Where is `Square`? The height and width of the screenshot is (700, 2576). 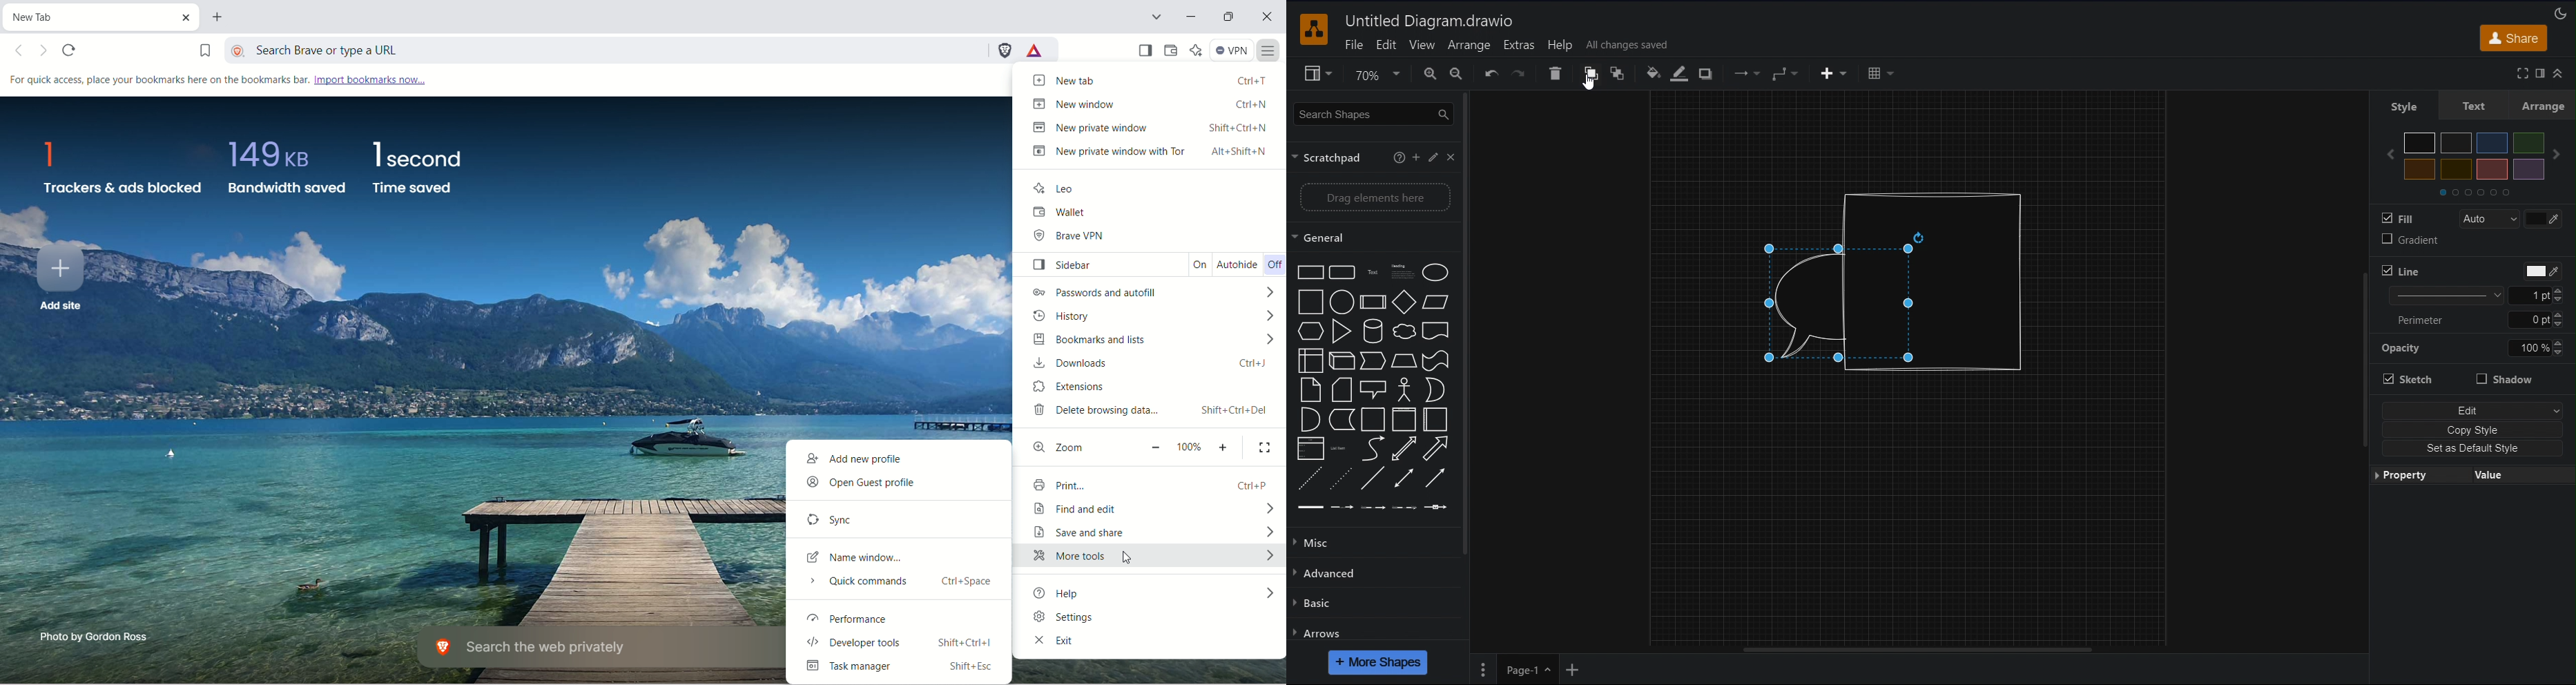
Square is located at coordinates (1311, 302).